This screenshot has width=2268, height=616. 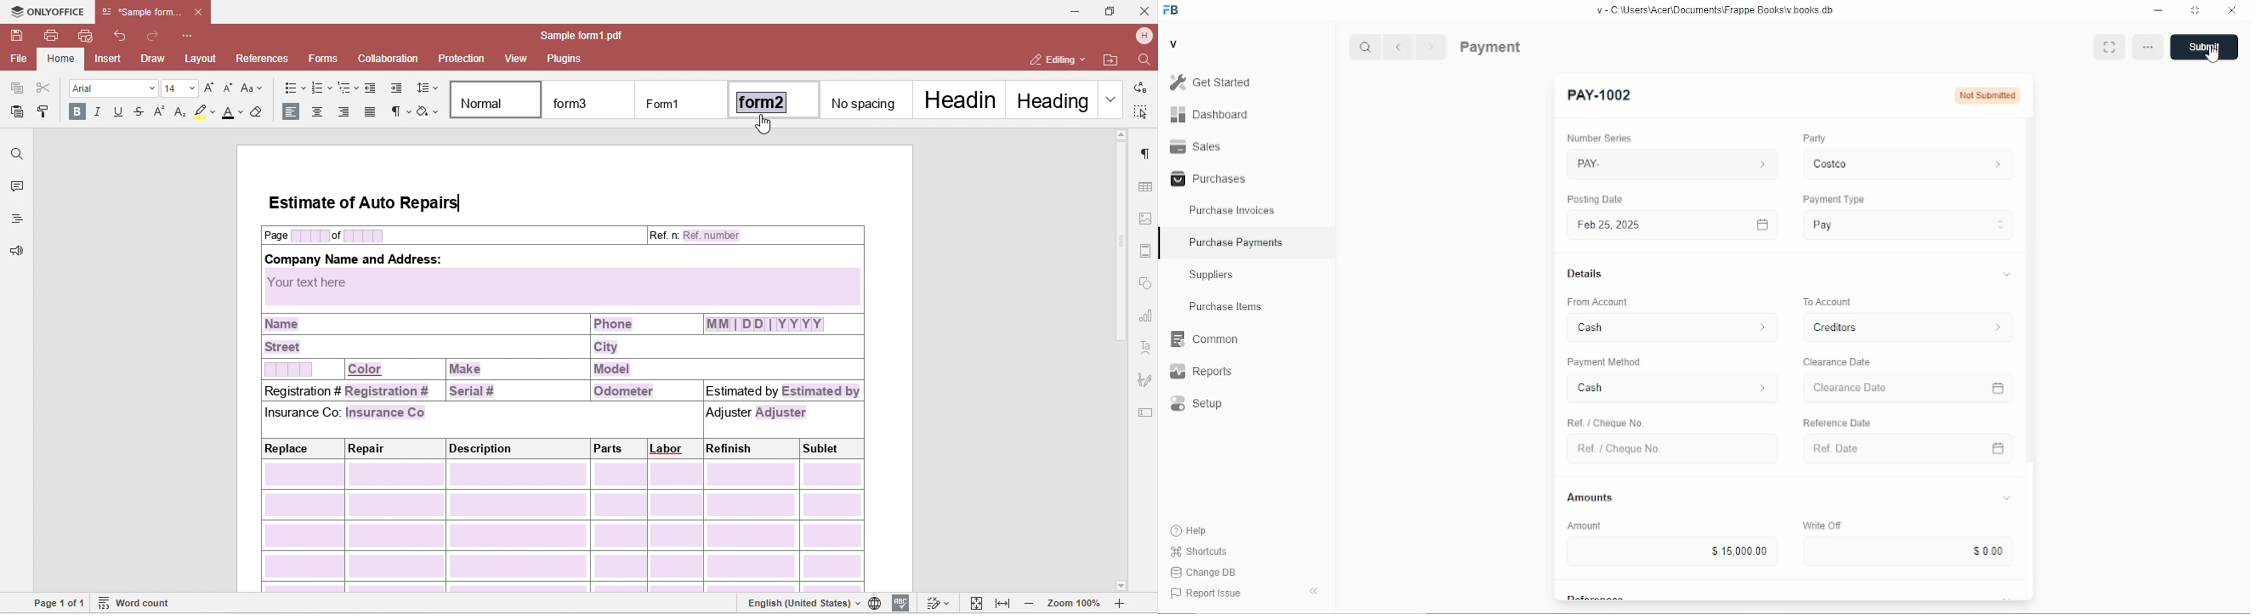 What do you see at coordinates (1247, 244) in the screenshot?
I see `Purchase Payments` at bounding box center [1247, 244].